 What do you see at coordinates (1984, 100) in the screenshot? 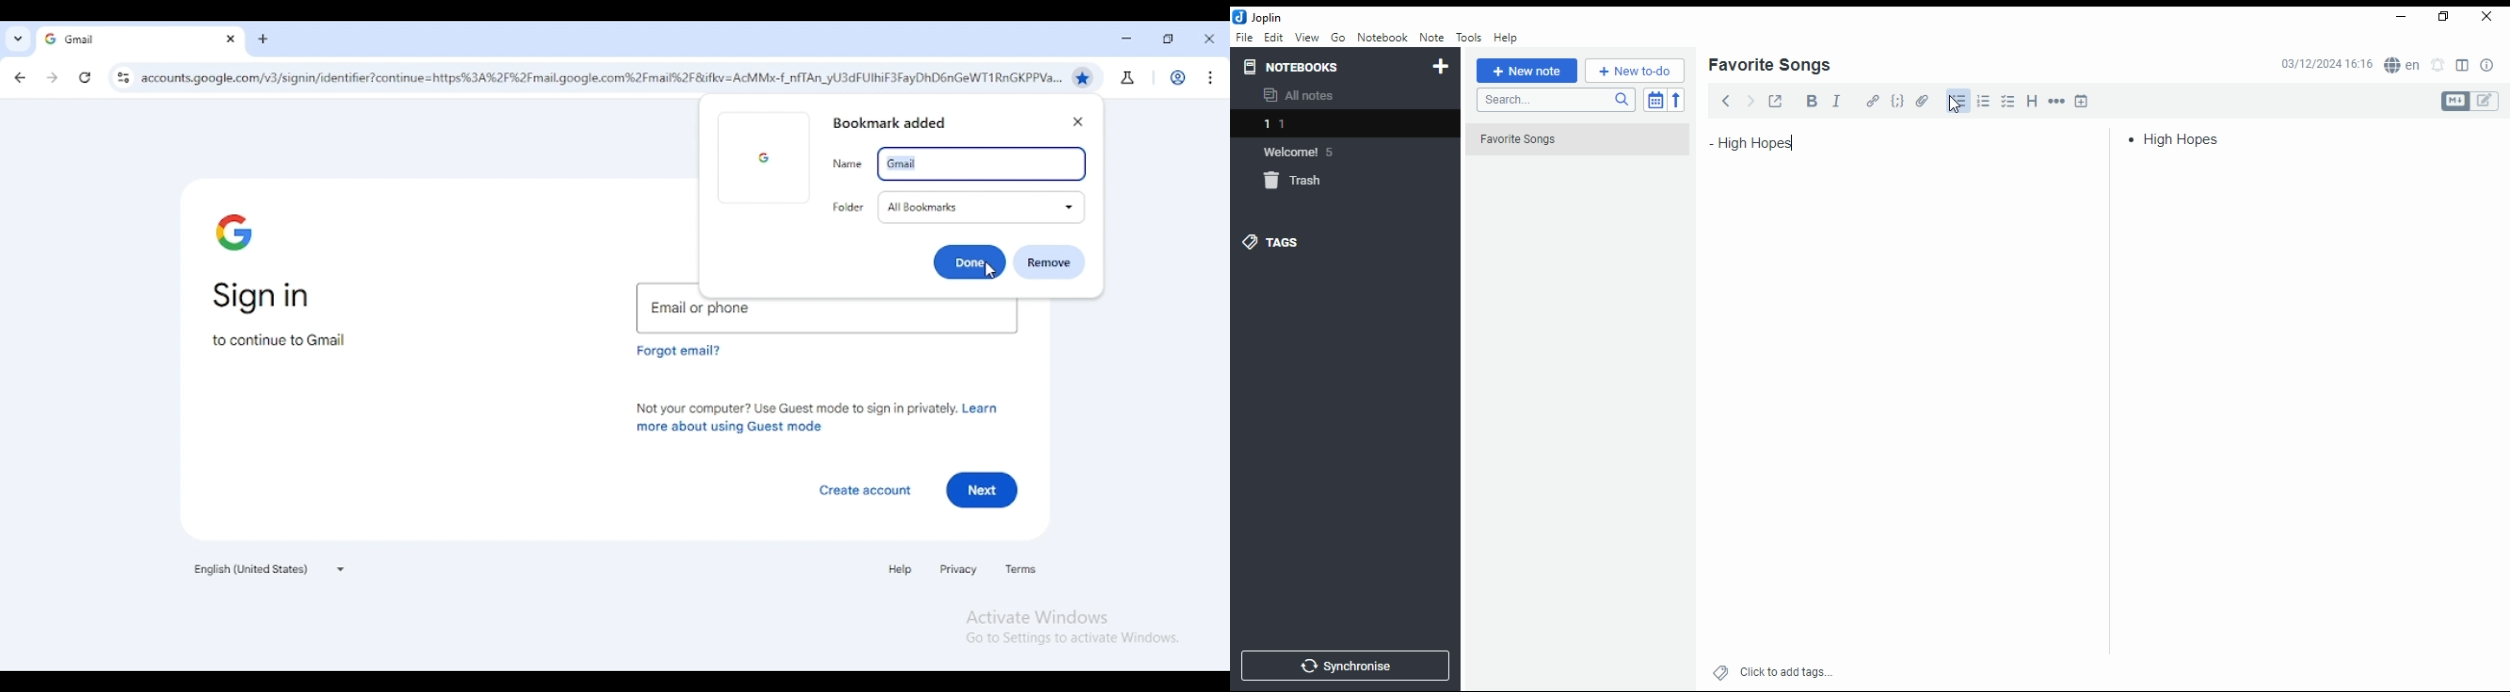
I see `number list` at bounding box center [1984, 100].